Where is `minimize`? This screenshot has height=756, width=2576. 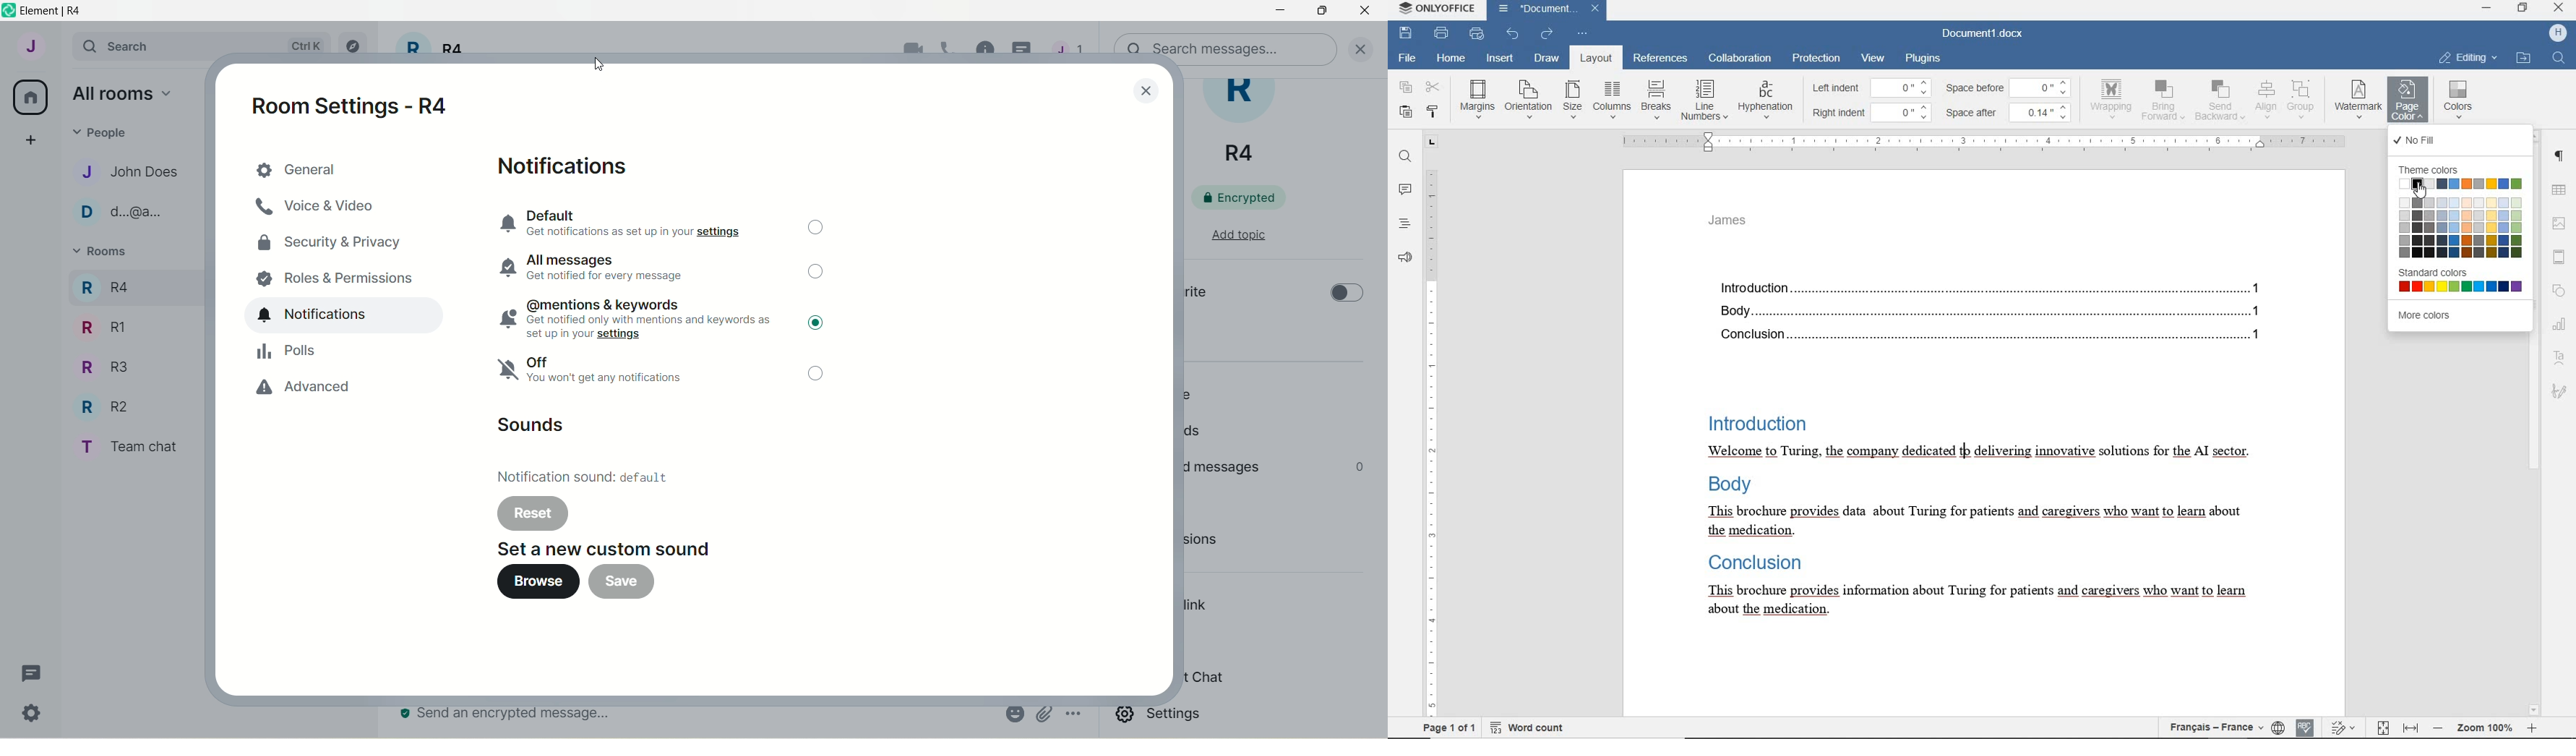 minimize is located at coordinates (1277, 12).